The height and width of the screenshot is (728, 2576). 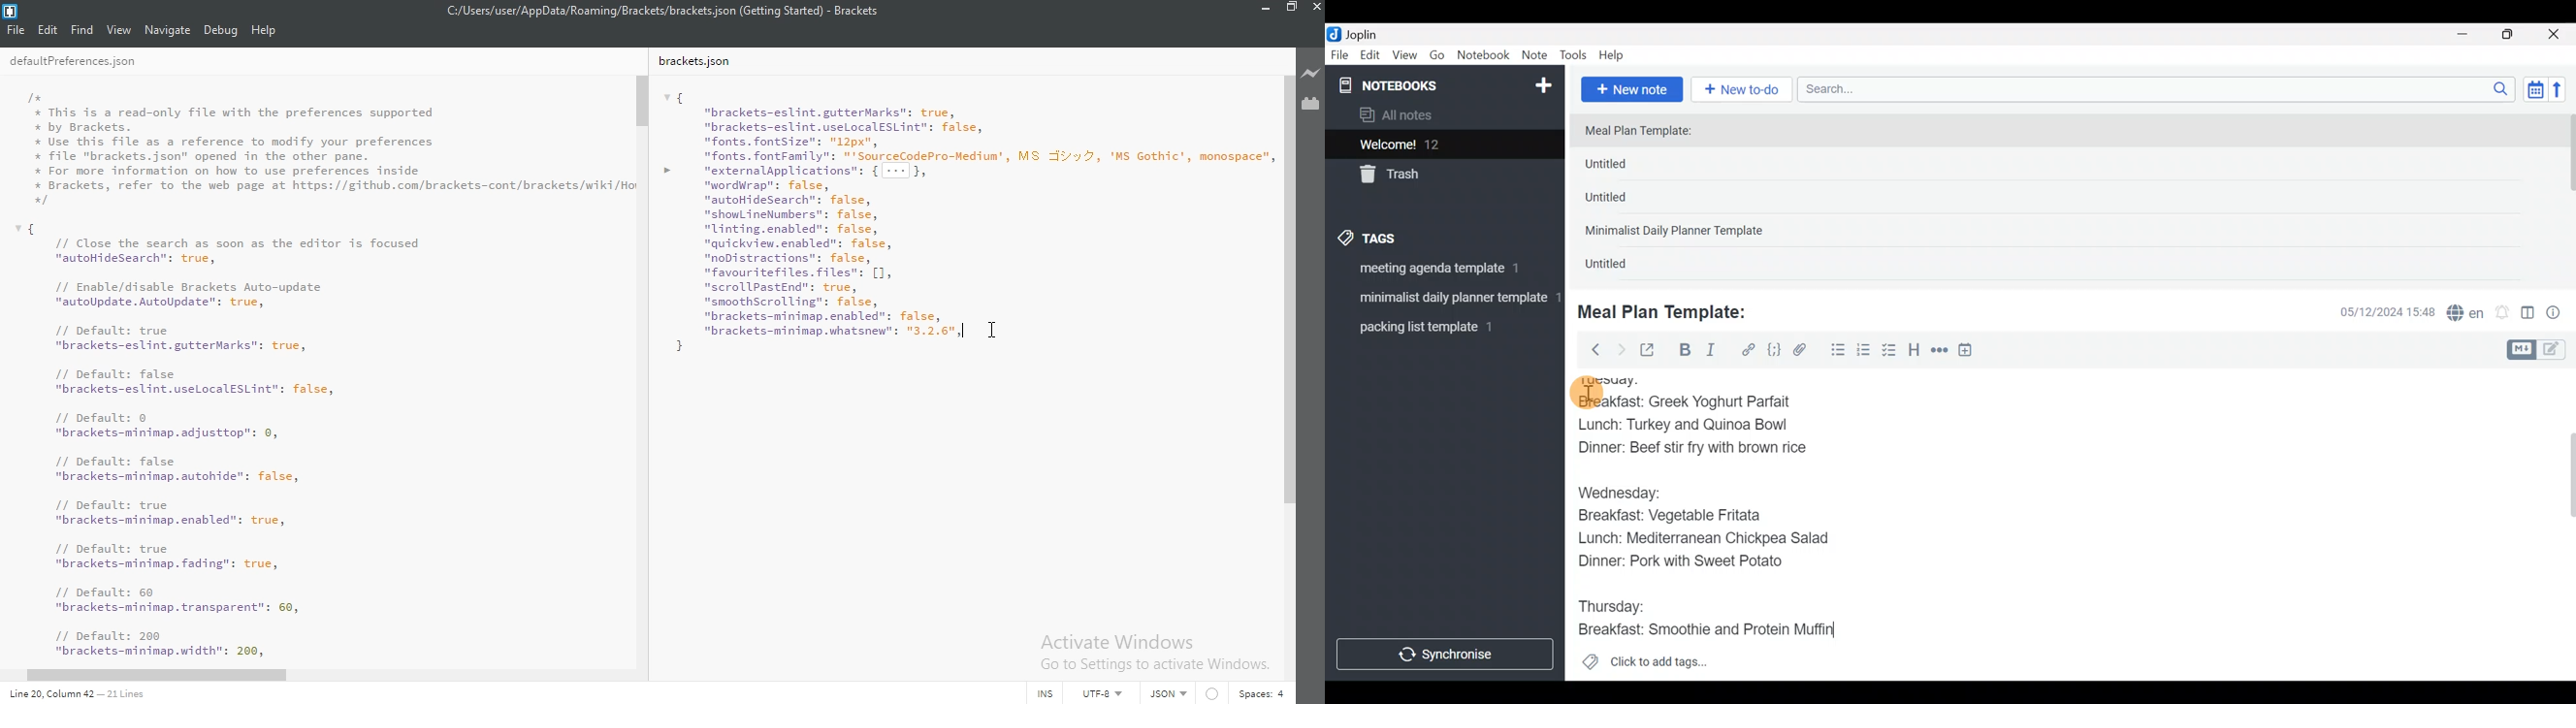 I want to click on New, so click(x=1543, y=83).